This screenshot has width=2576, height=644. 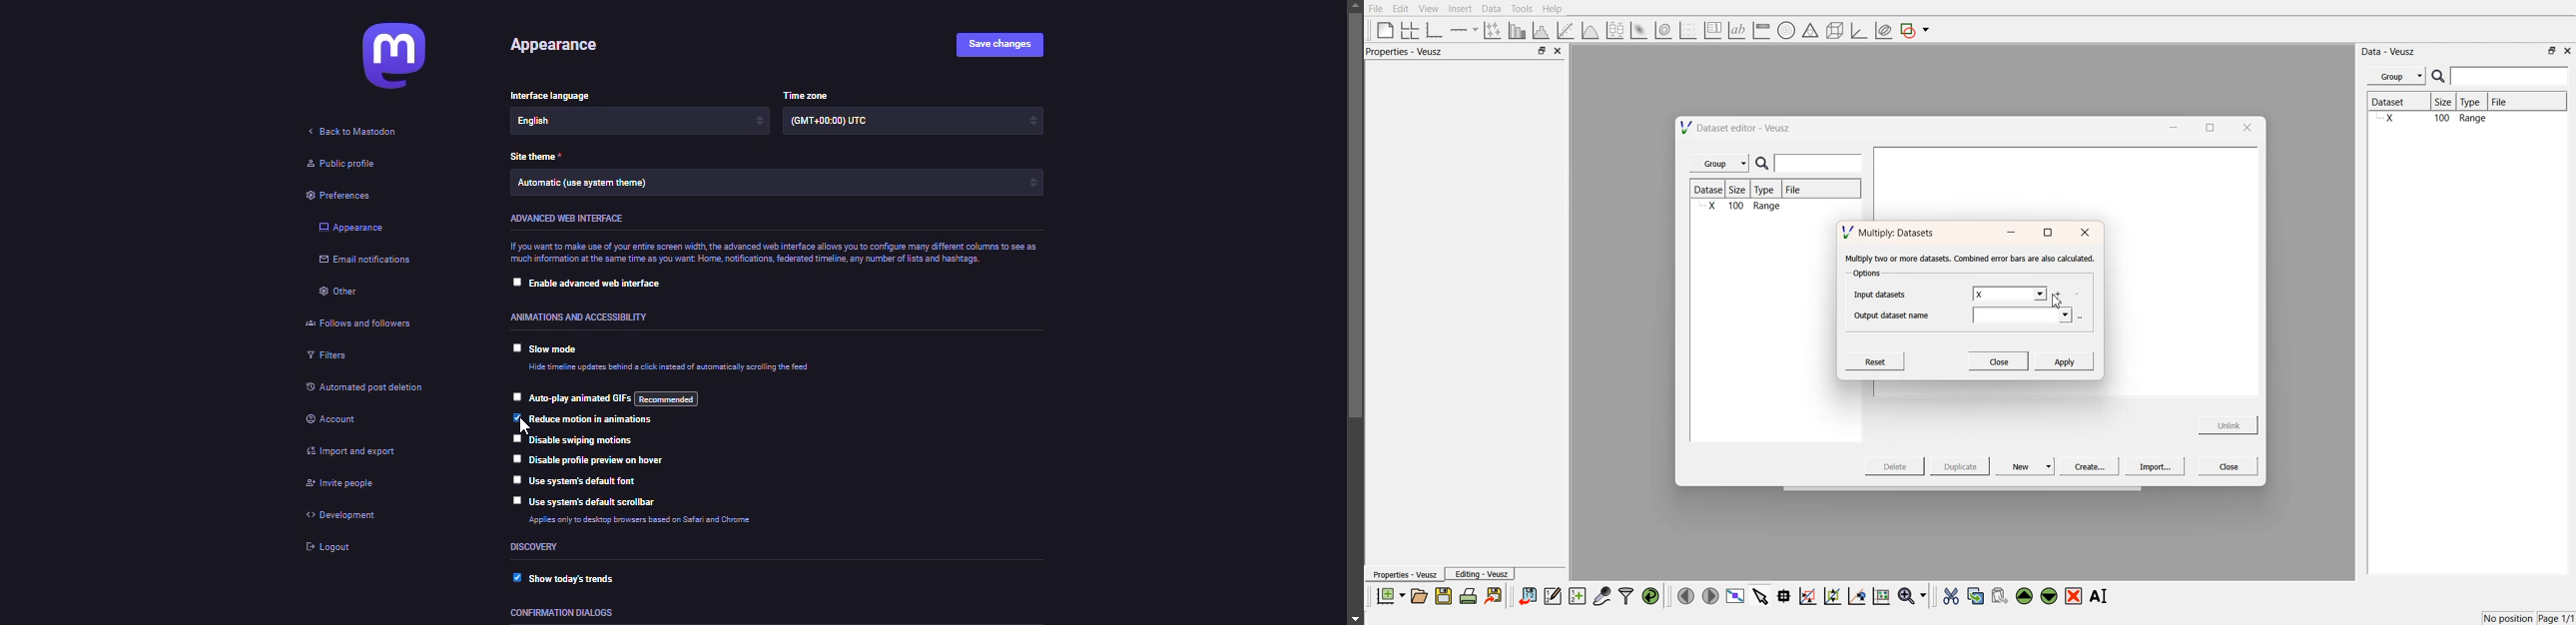 What do you see at coordinates (1553, 597) in the screenshot?
I see `edit and enter data points` at bounding box center [1553, 597].